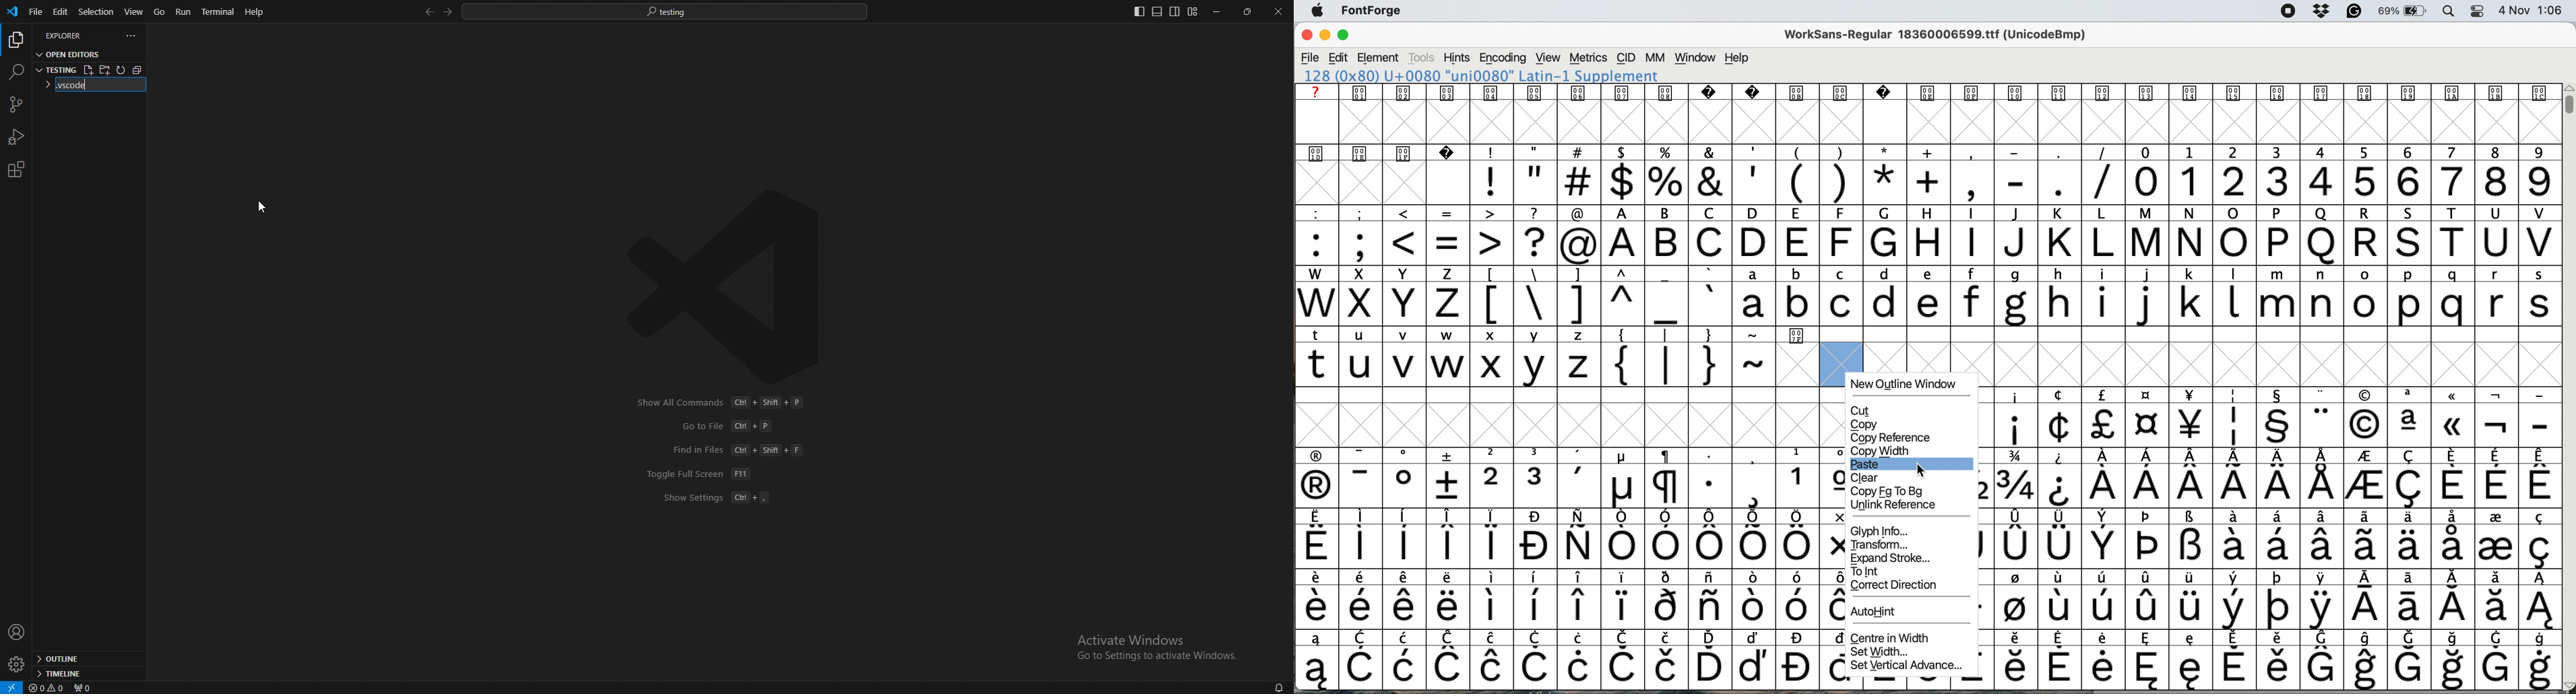 The image size is (2576, 700). Describe the element at coordinates (56, 69) in the screenshot. I see `folder name` at that location.